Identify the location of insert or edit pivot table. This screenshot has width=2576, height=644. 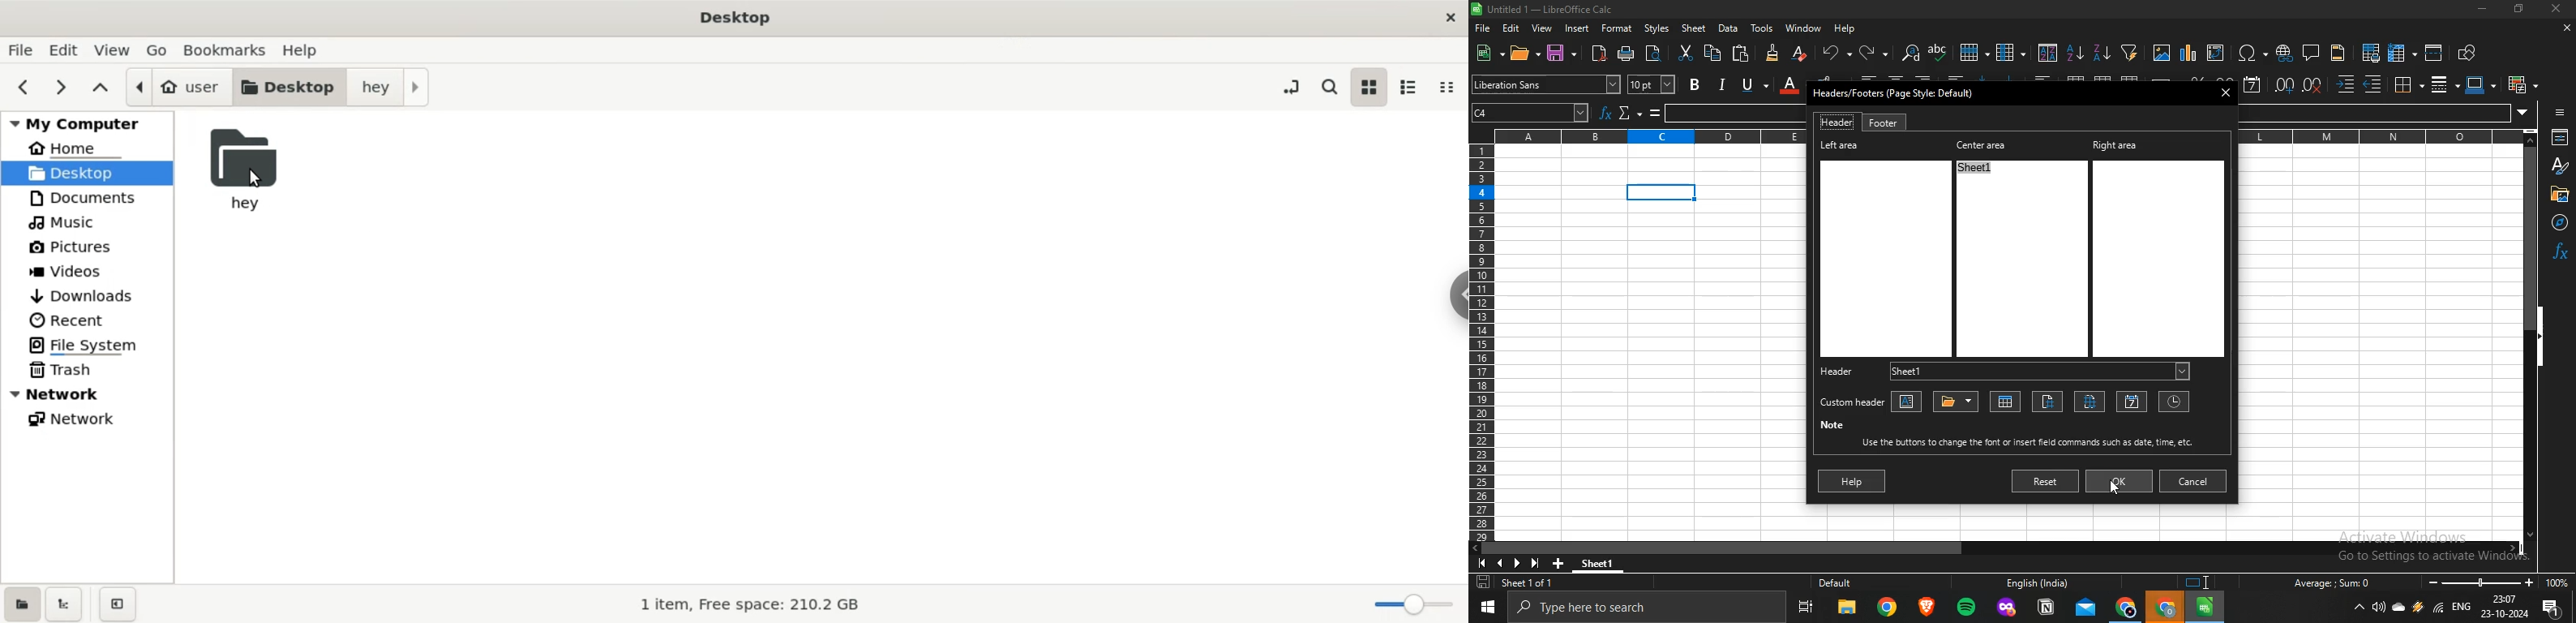
(2214, 52).